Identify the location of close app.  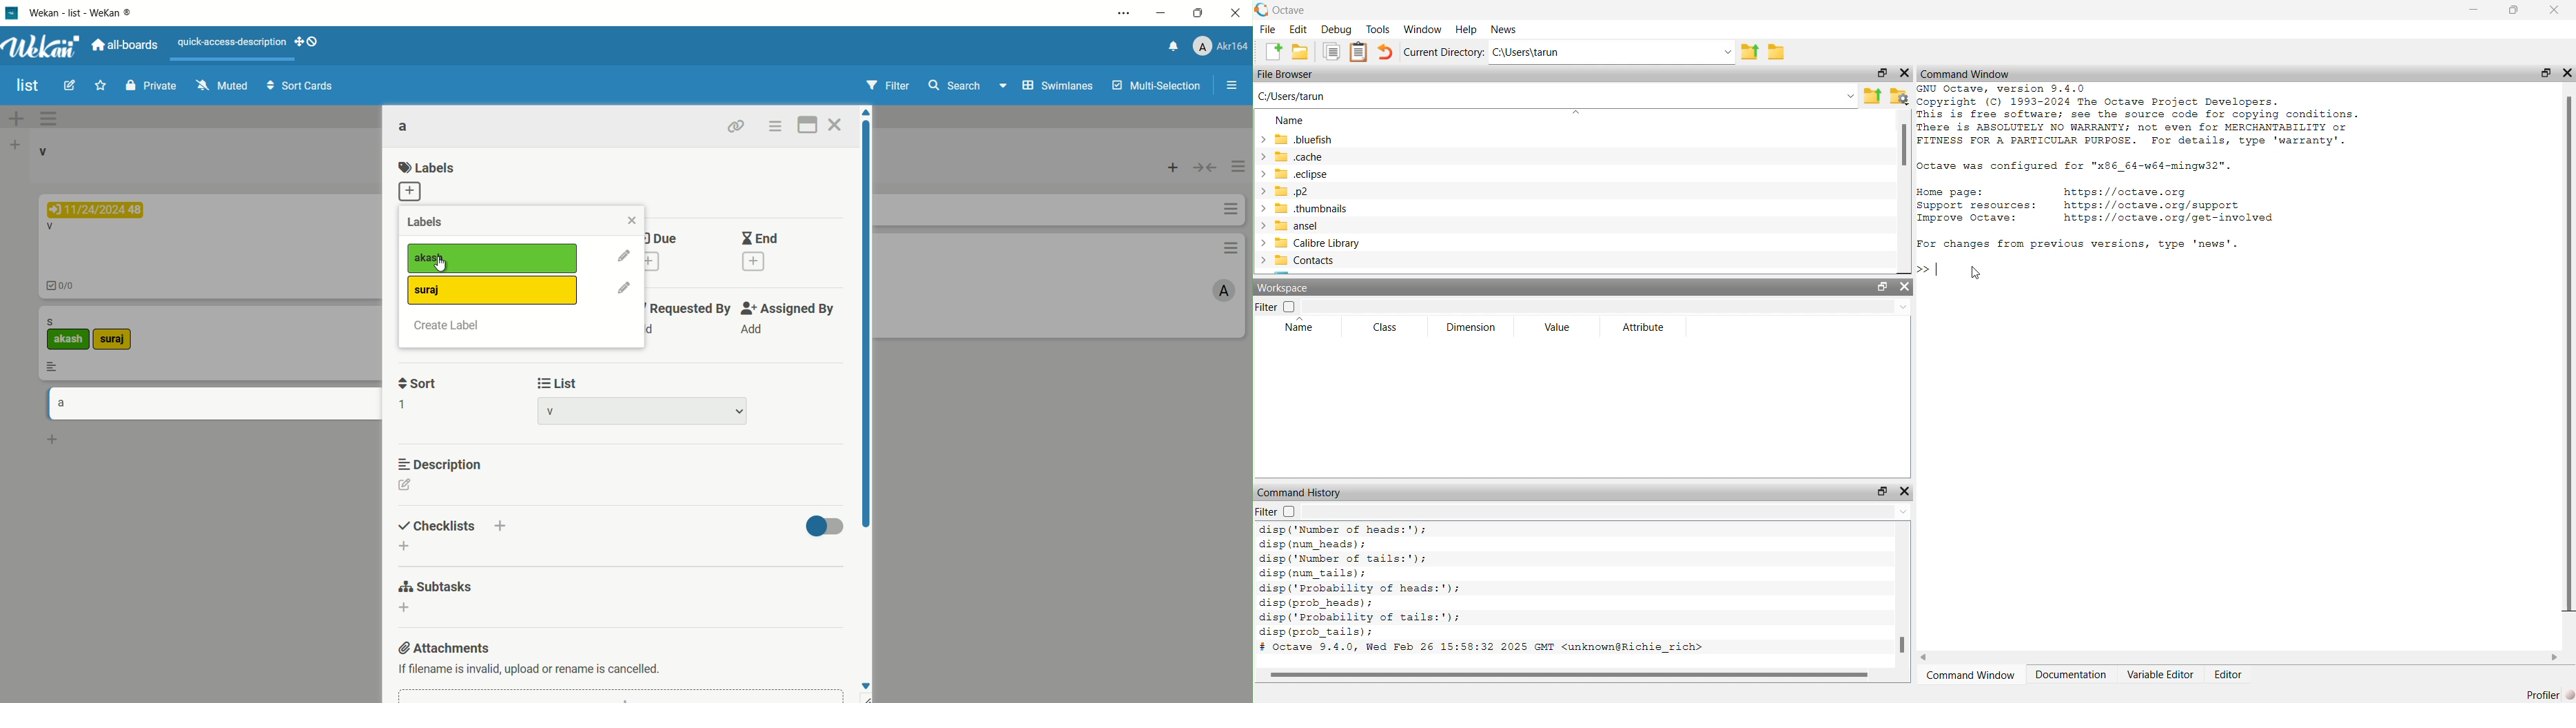
(1237, 16).